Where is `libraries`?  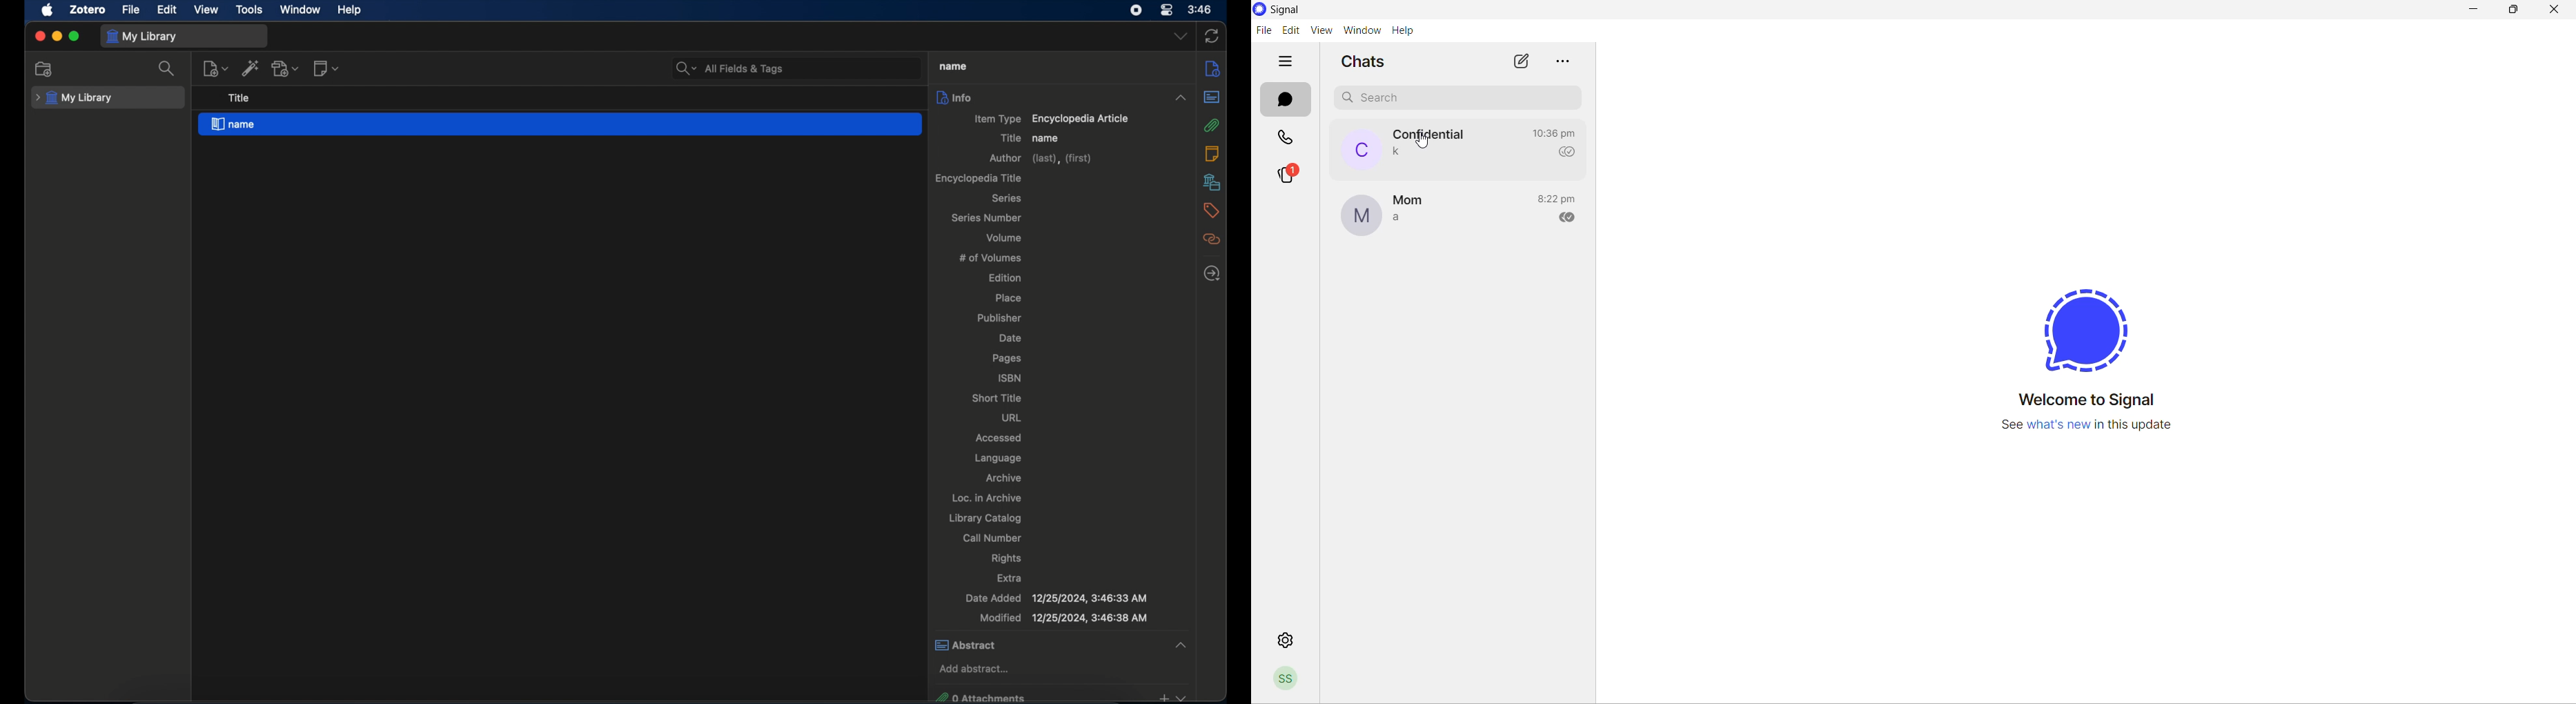 libraries is located at coordinates (1212, 182).